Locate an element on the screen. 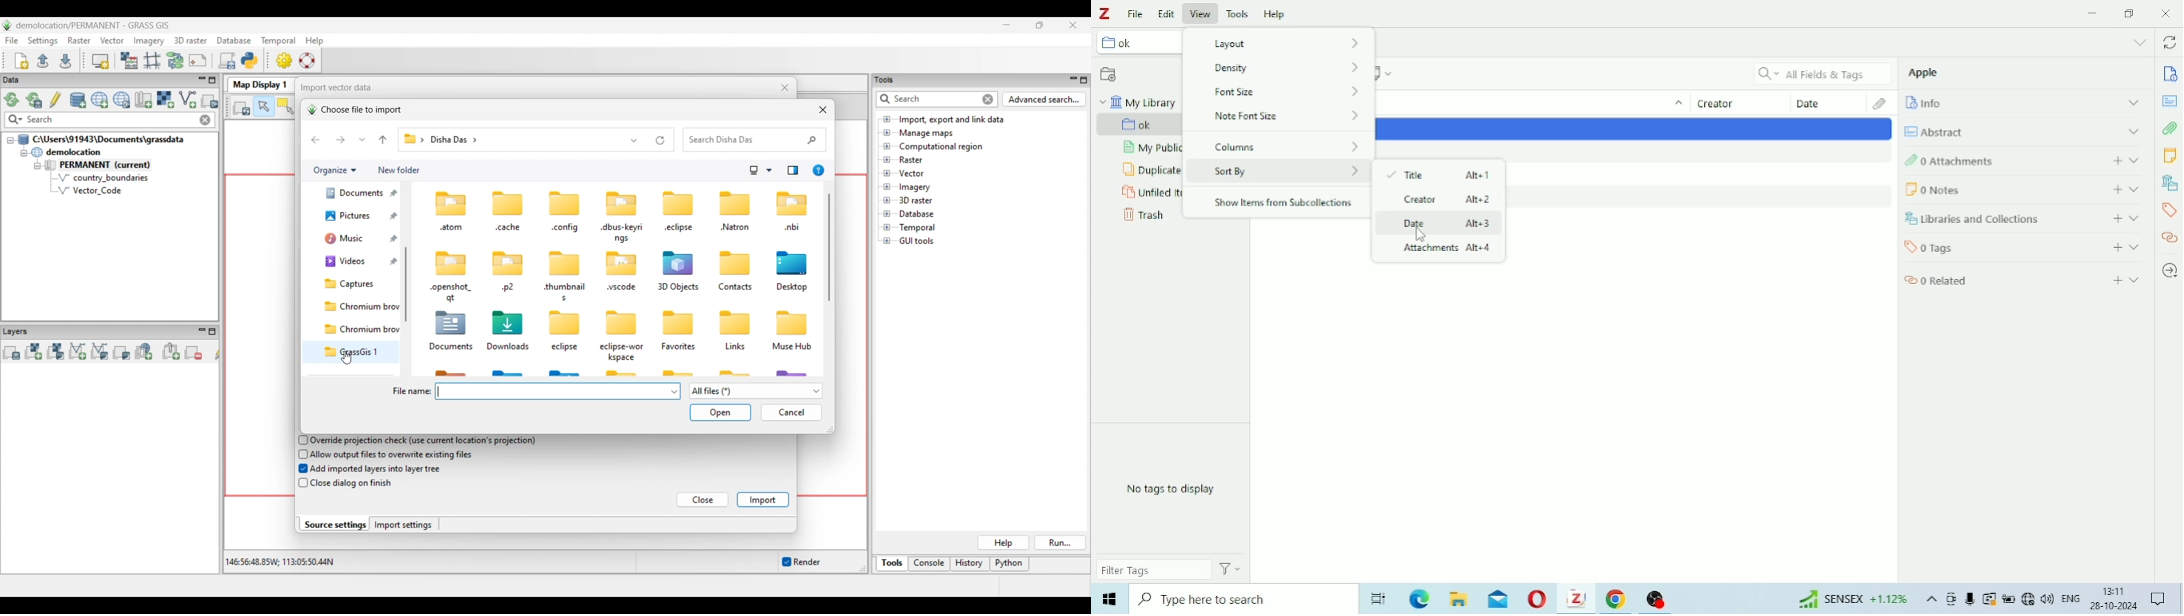 The width and height of the screenshot is (2184, 616). Windows button is located at coordinates (1109, 602).